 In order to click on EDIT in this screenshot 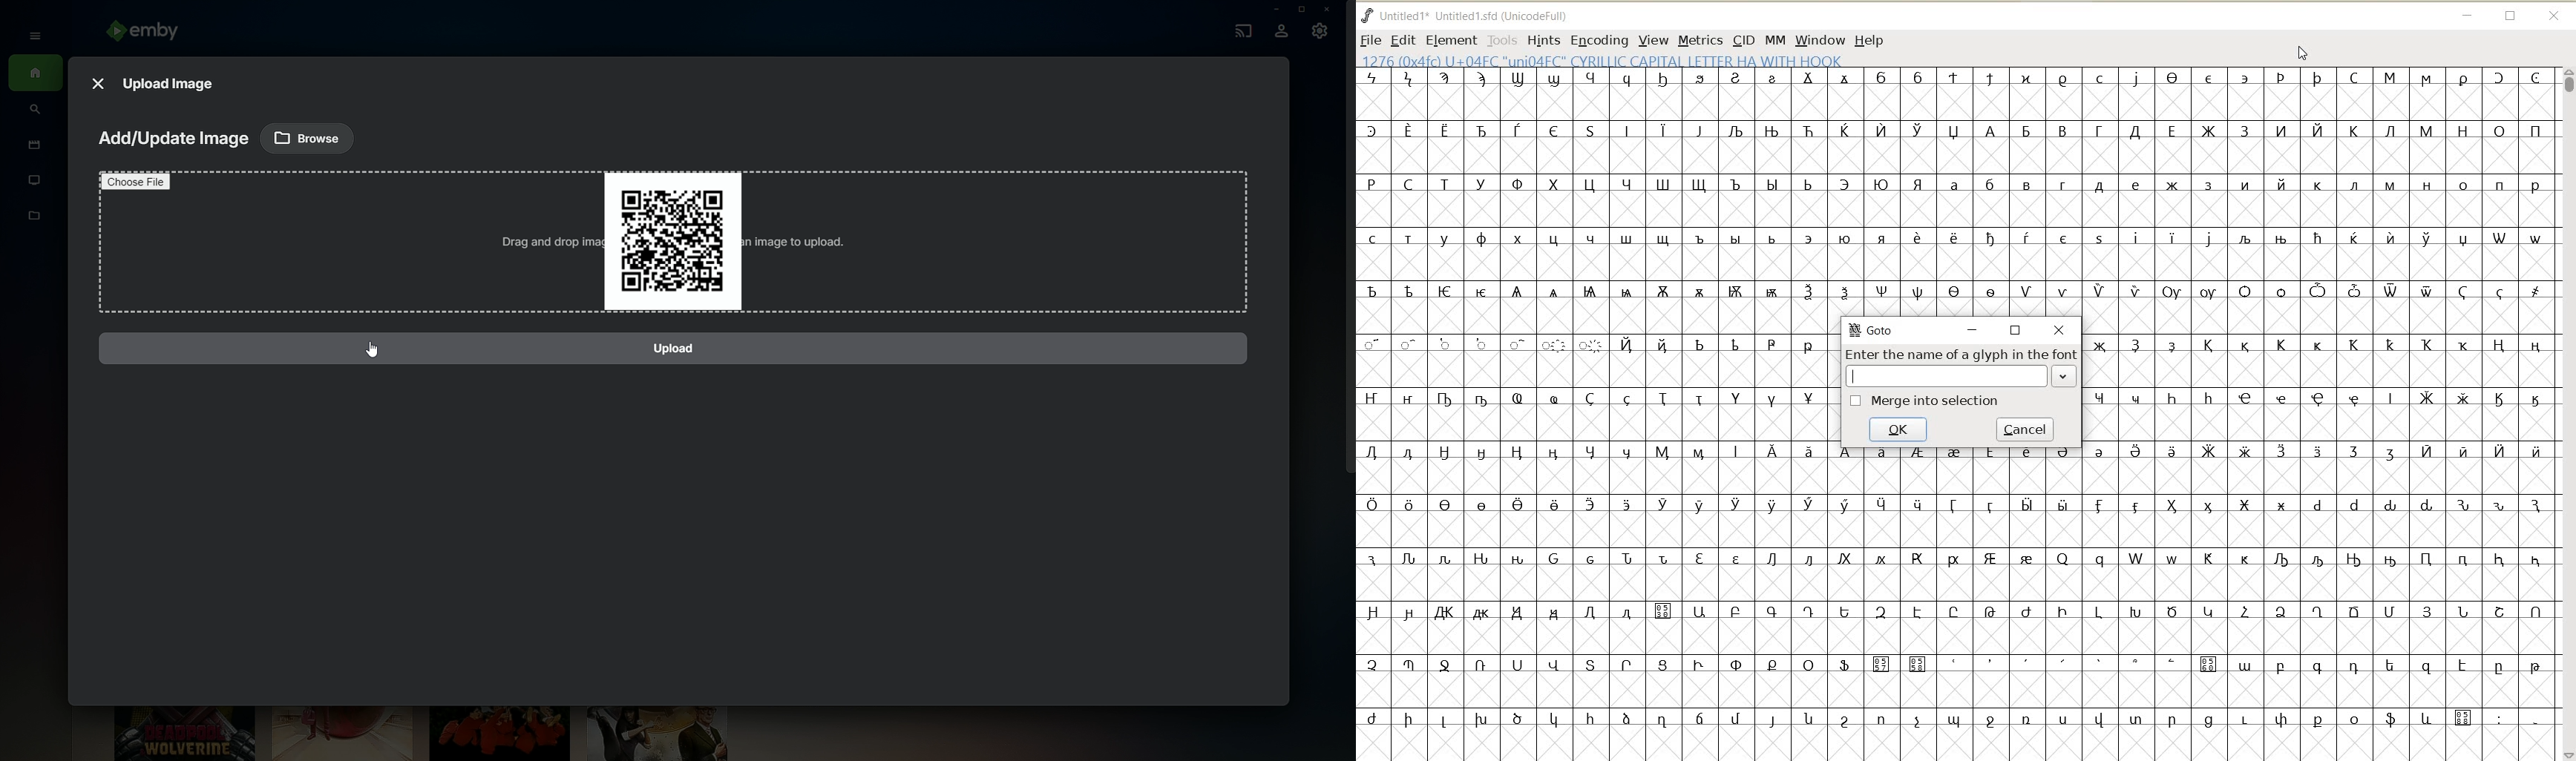, I will do `click(1403, 40)`.